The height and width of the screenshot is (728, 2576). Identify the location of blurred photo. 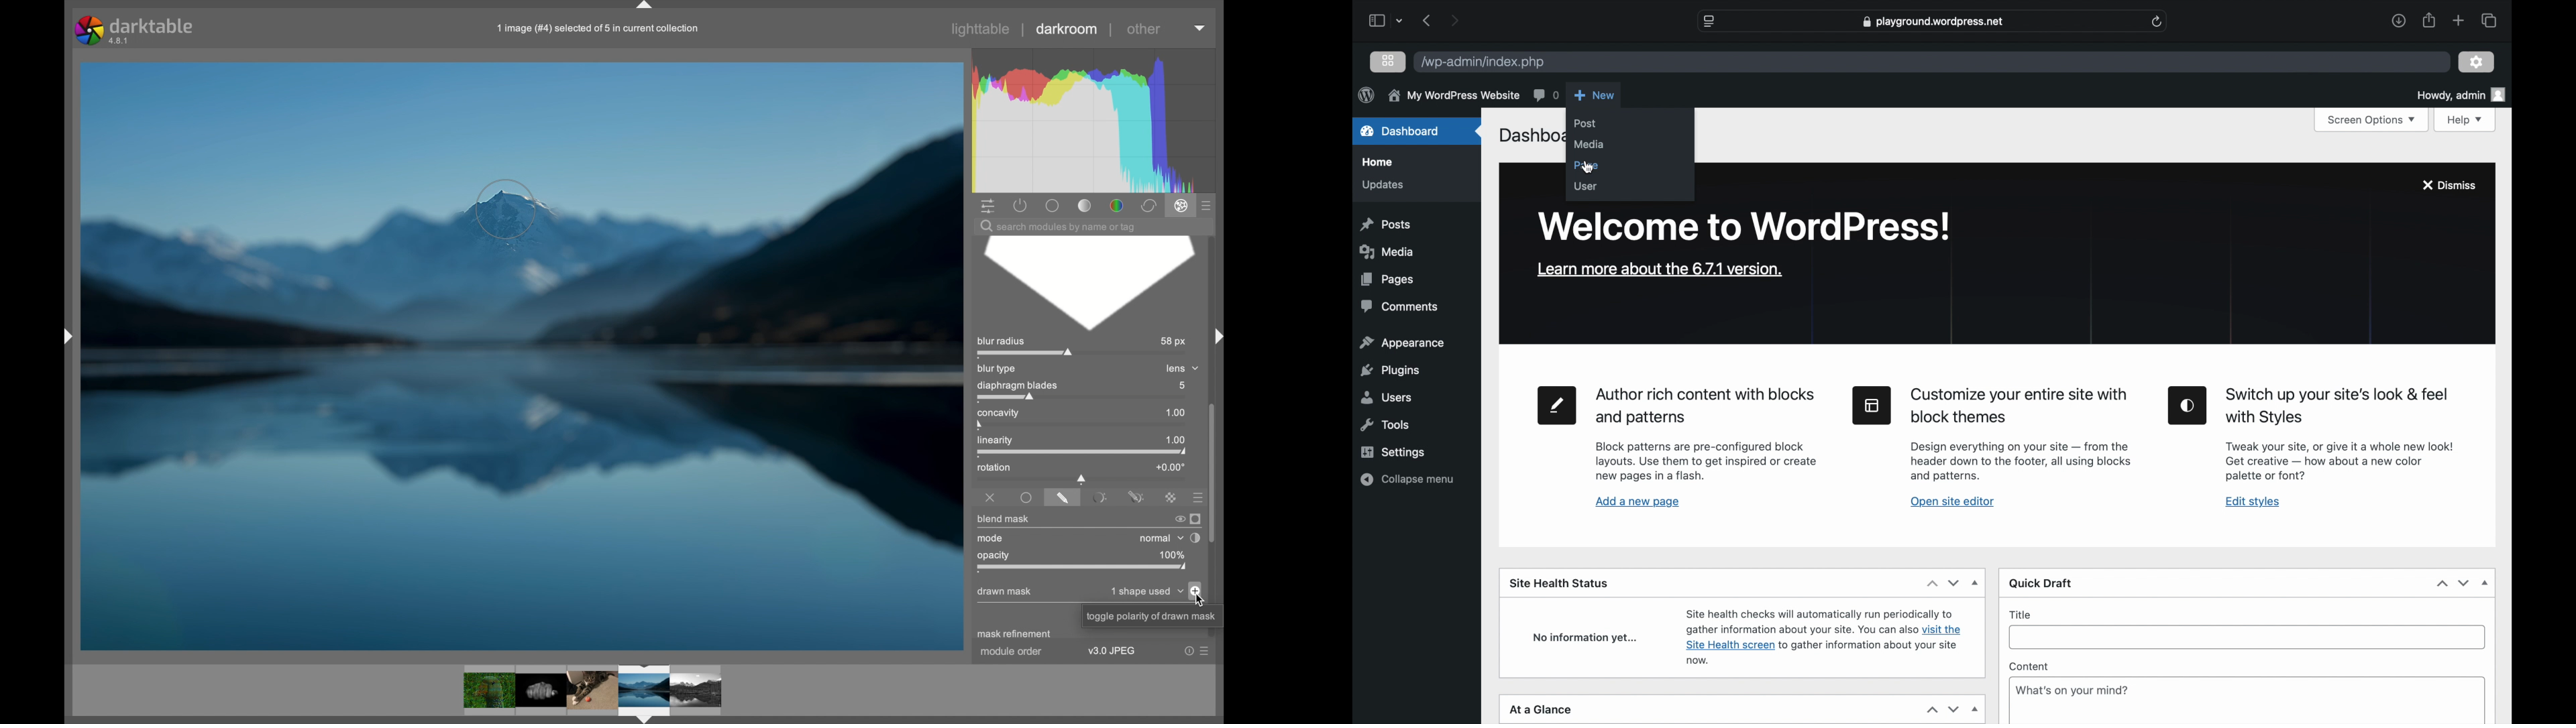
(521, 355).